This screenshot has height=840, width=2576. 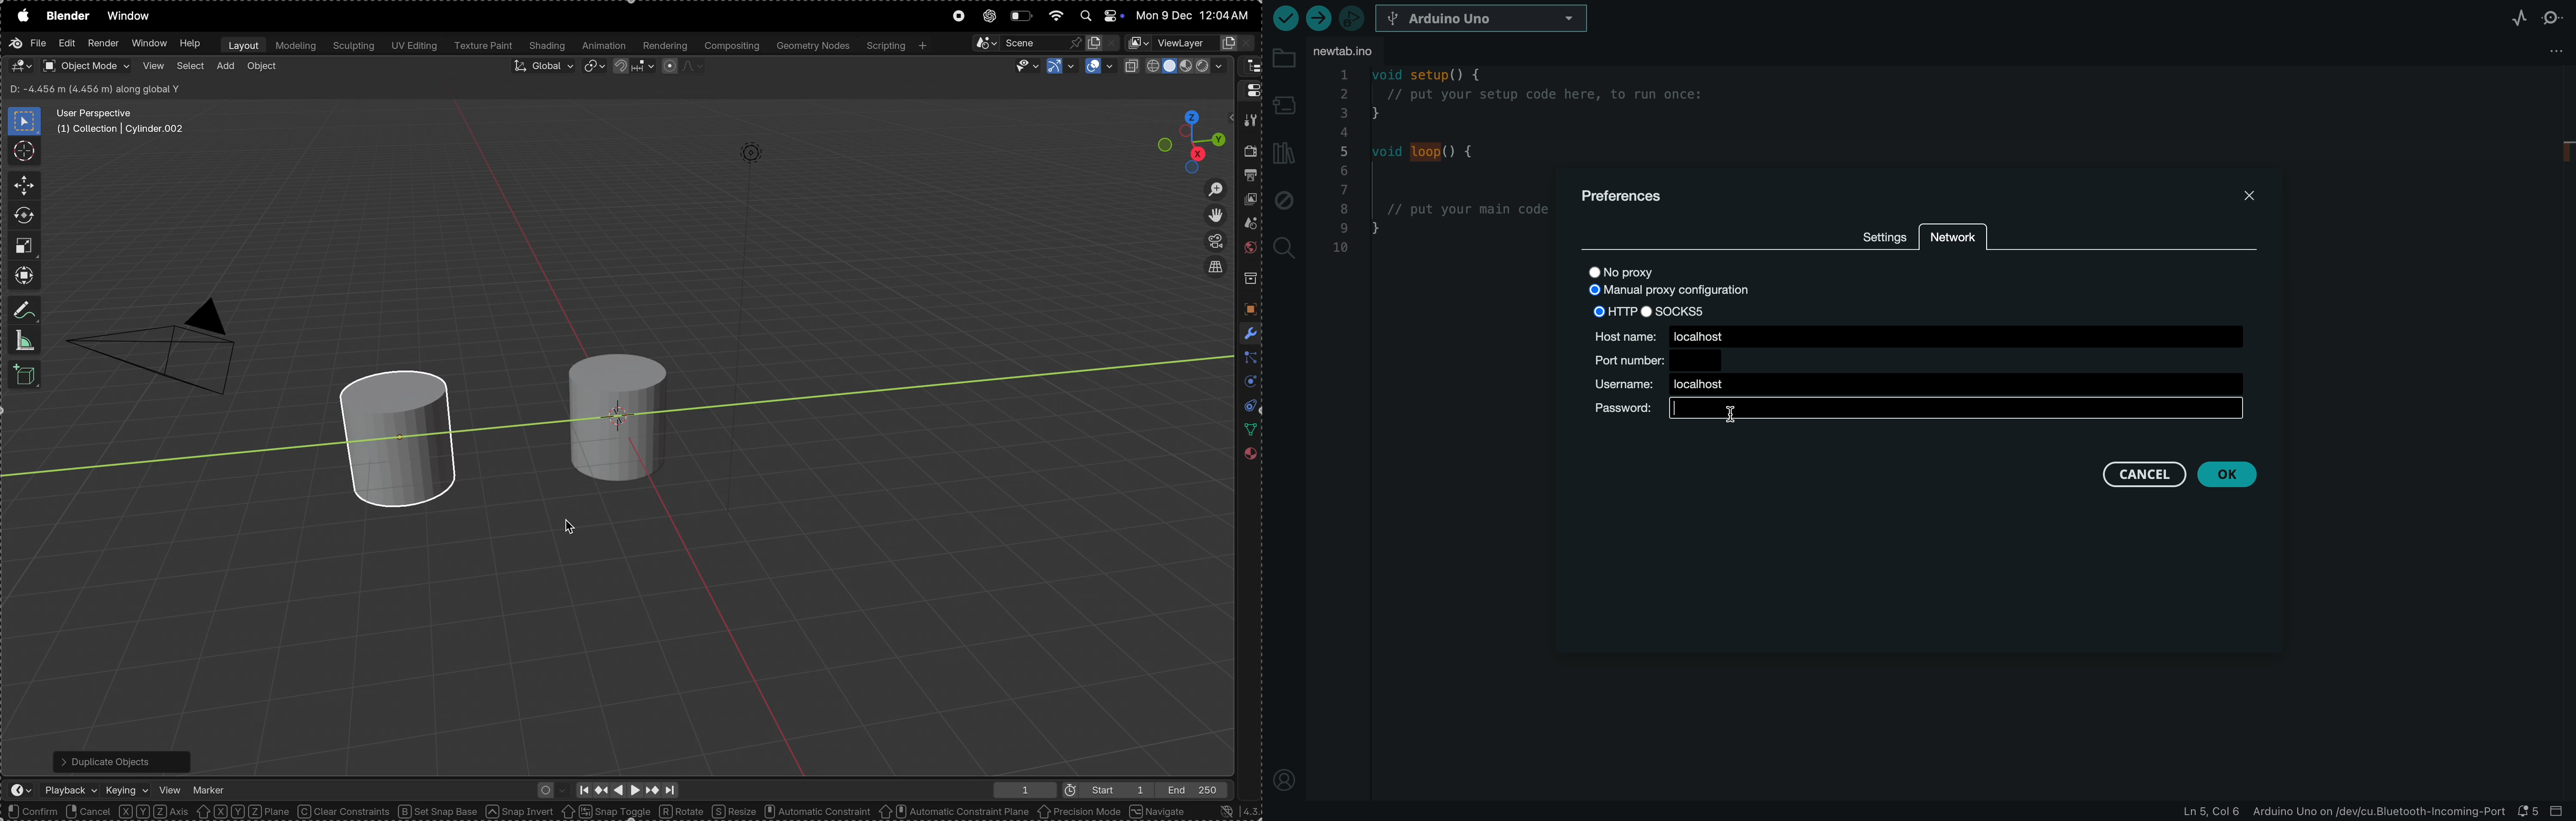 What do you see at coordinates (550, 789) in the screenshot?
I see `auto keying` at bounding box center [550, 789].